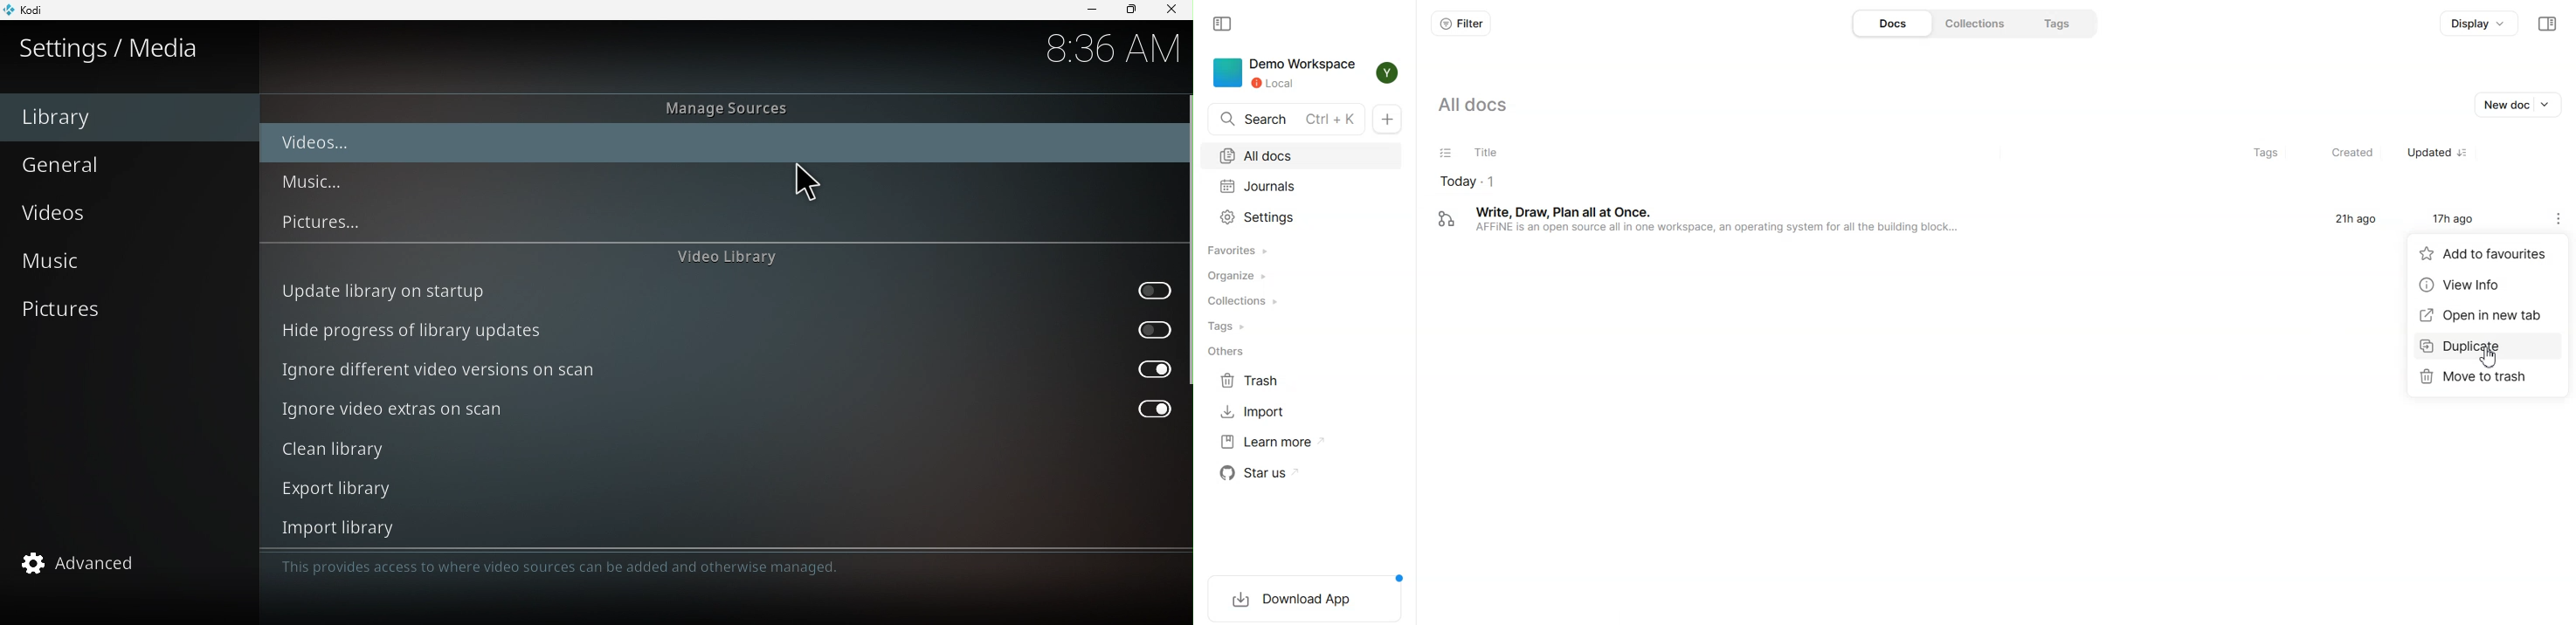 This screenshot has height=644, width=2576. I want to click on New doc, so click(2503, 104).